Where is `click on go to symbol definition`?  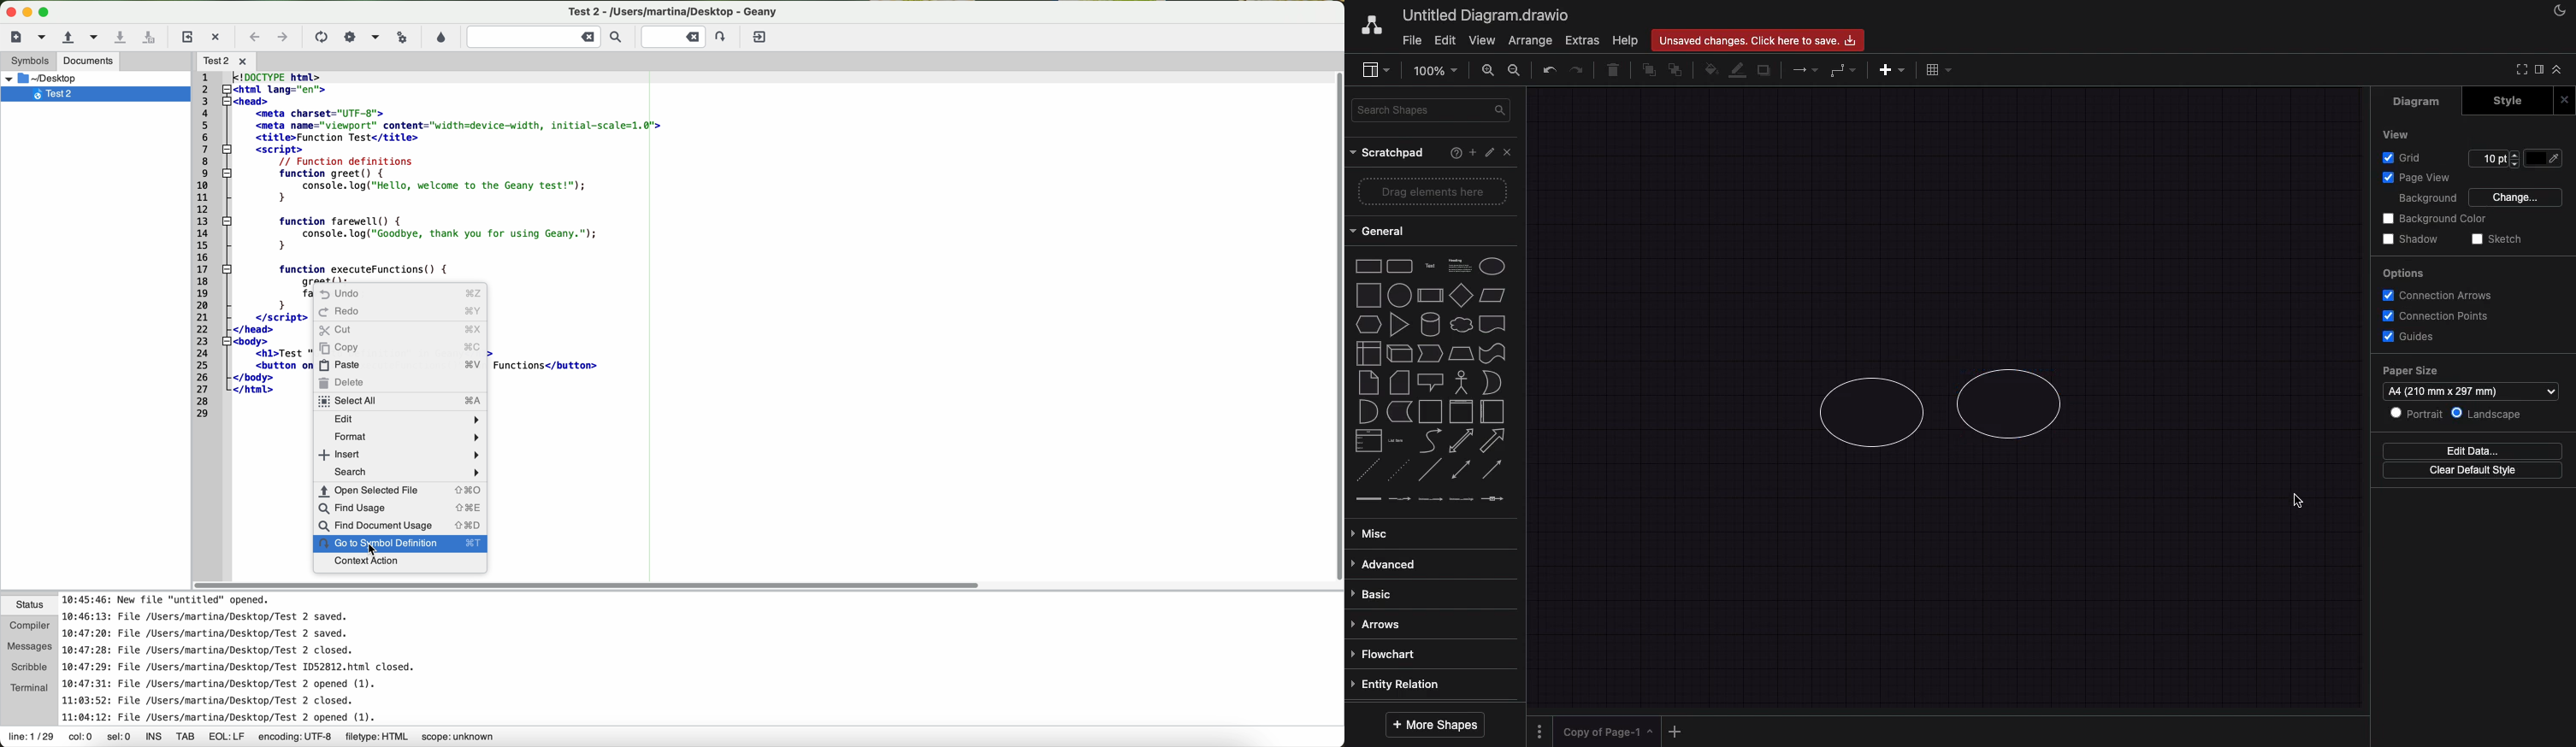
click on go to symbol definition is located at coordinates (397, 545).